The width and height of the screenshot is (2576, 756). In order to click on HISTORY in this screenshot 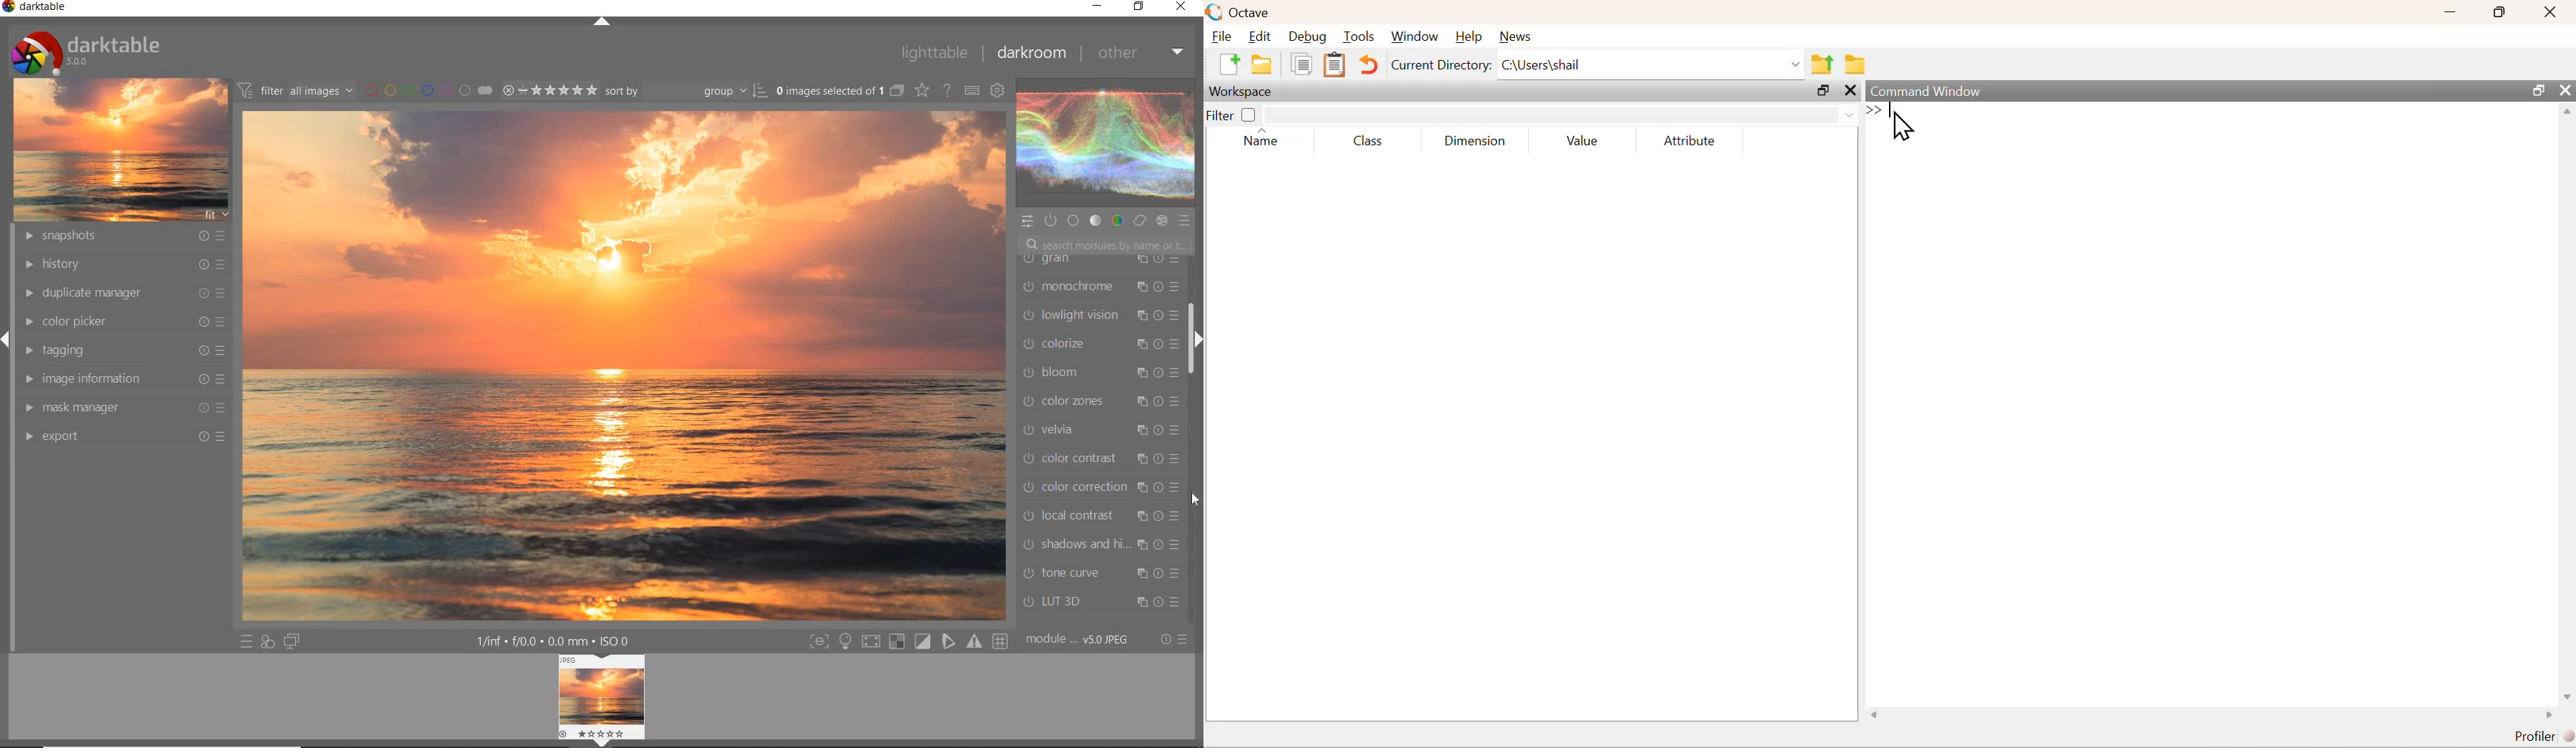, I will do `click(123, 264)`.